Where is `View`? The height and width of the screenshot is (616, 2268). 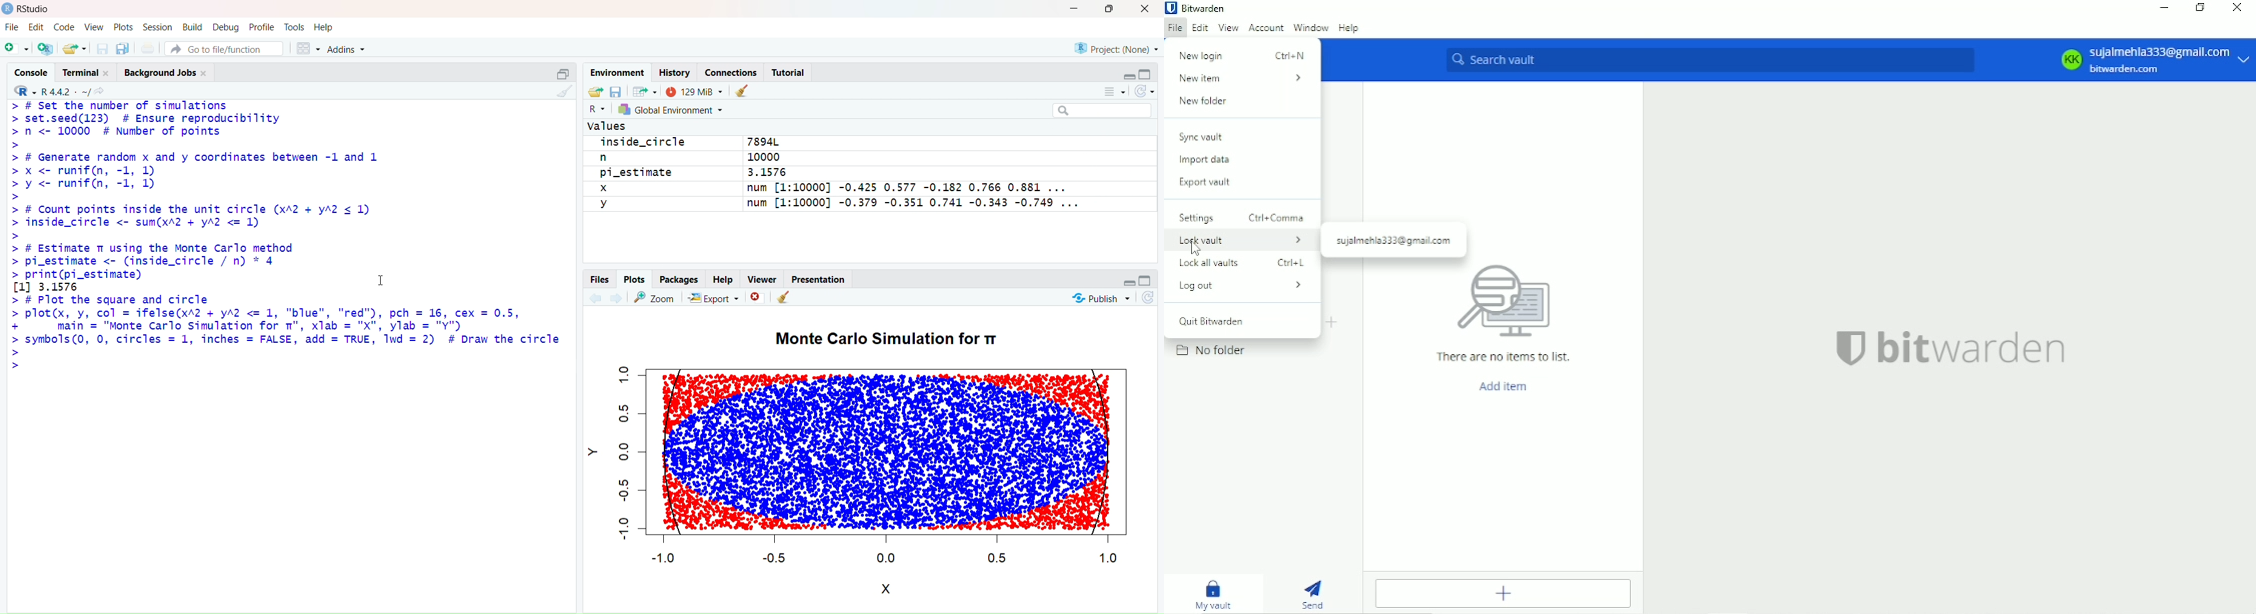
View is located at coordinates (93, 25).